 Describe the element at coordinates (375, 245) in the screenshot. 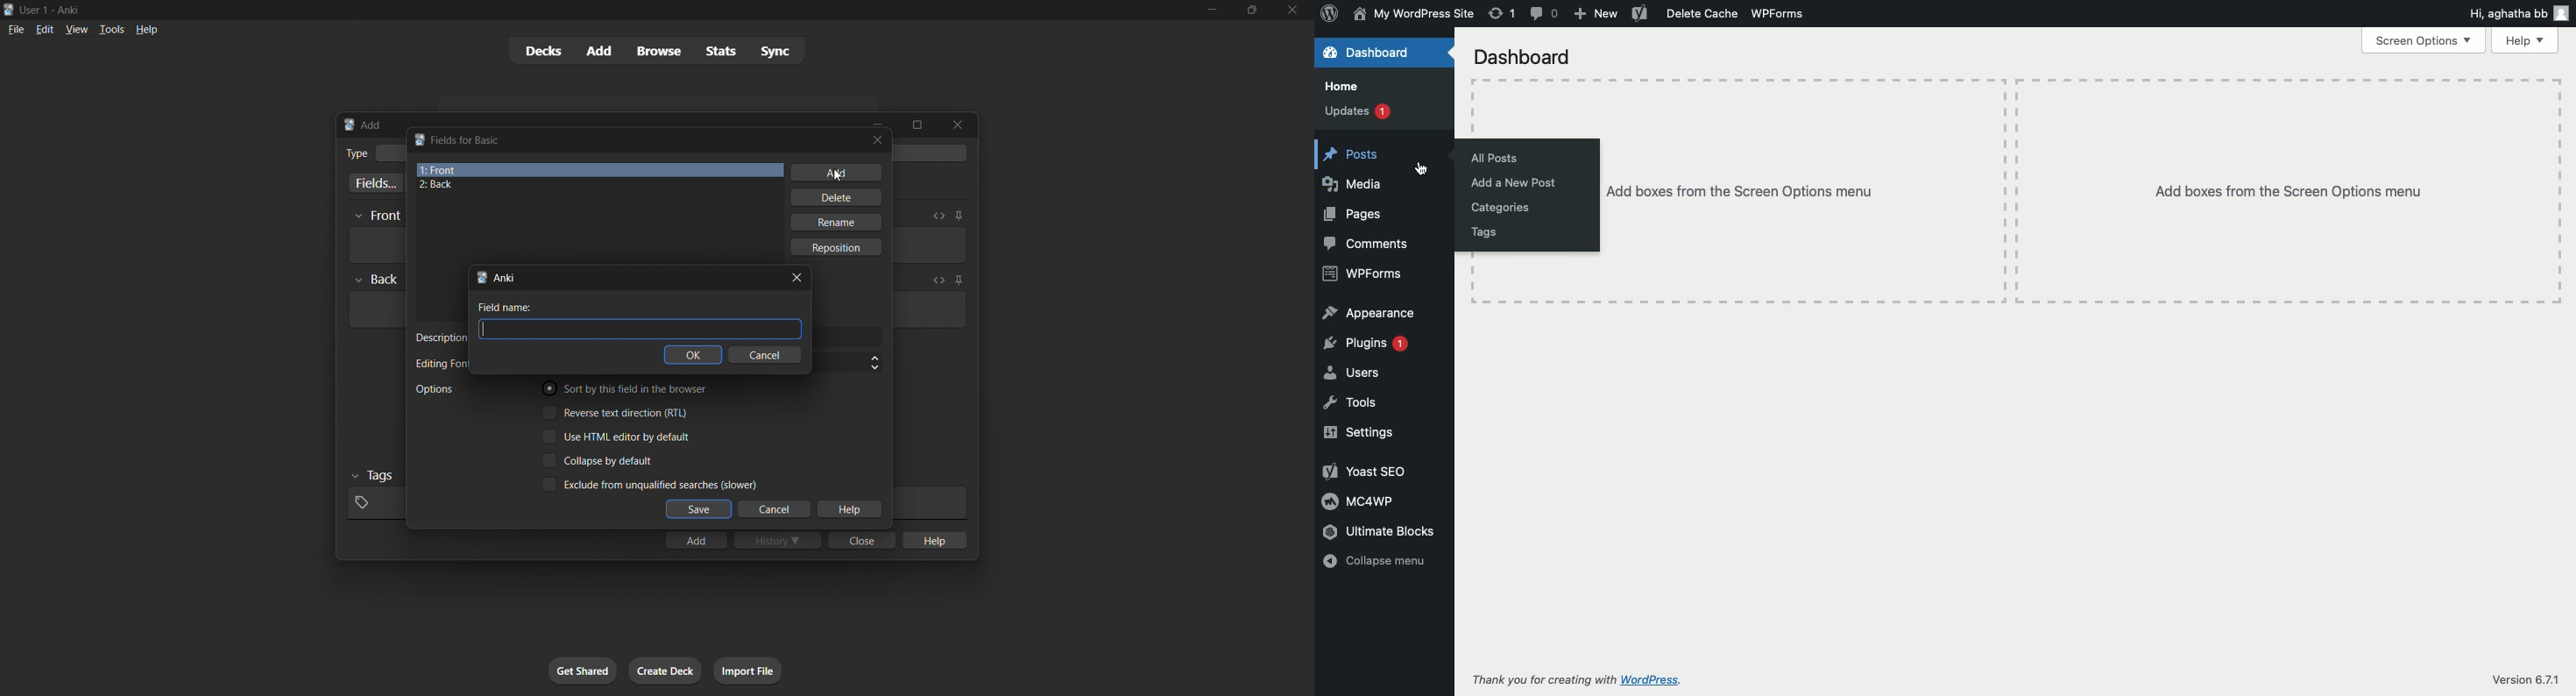

I see `card front input` at that location.